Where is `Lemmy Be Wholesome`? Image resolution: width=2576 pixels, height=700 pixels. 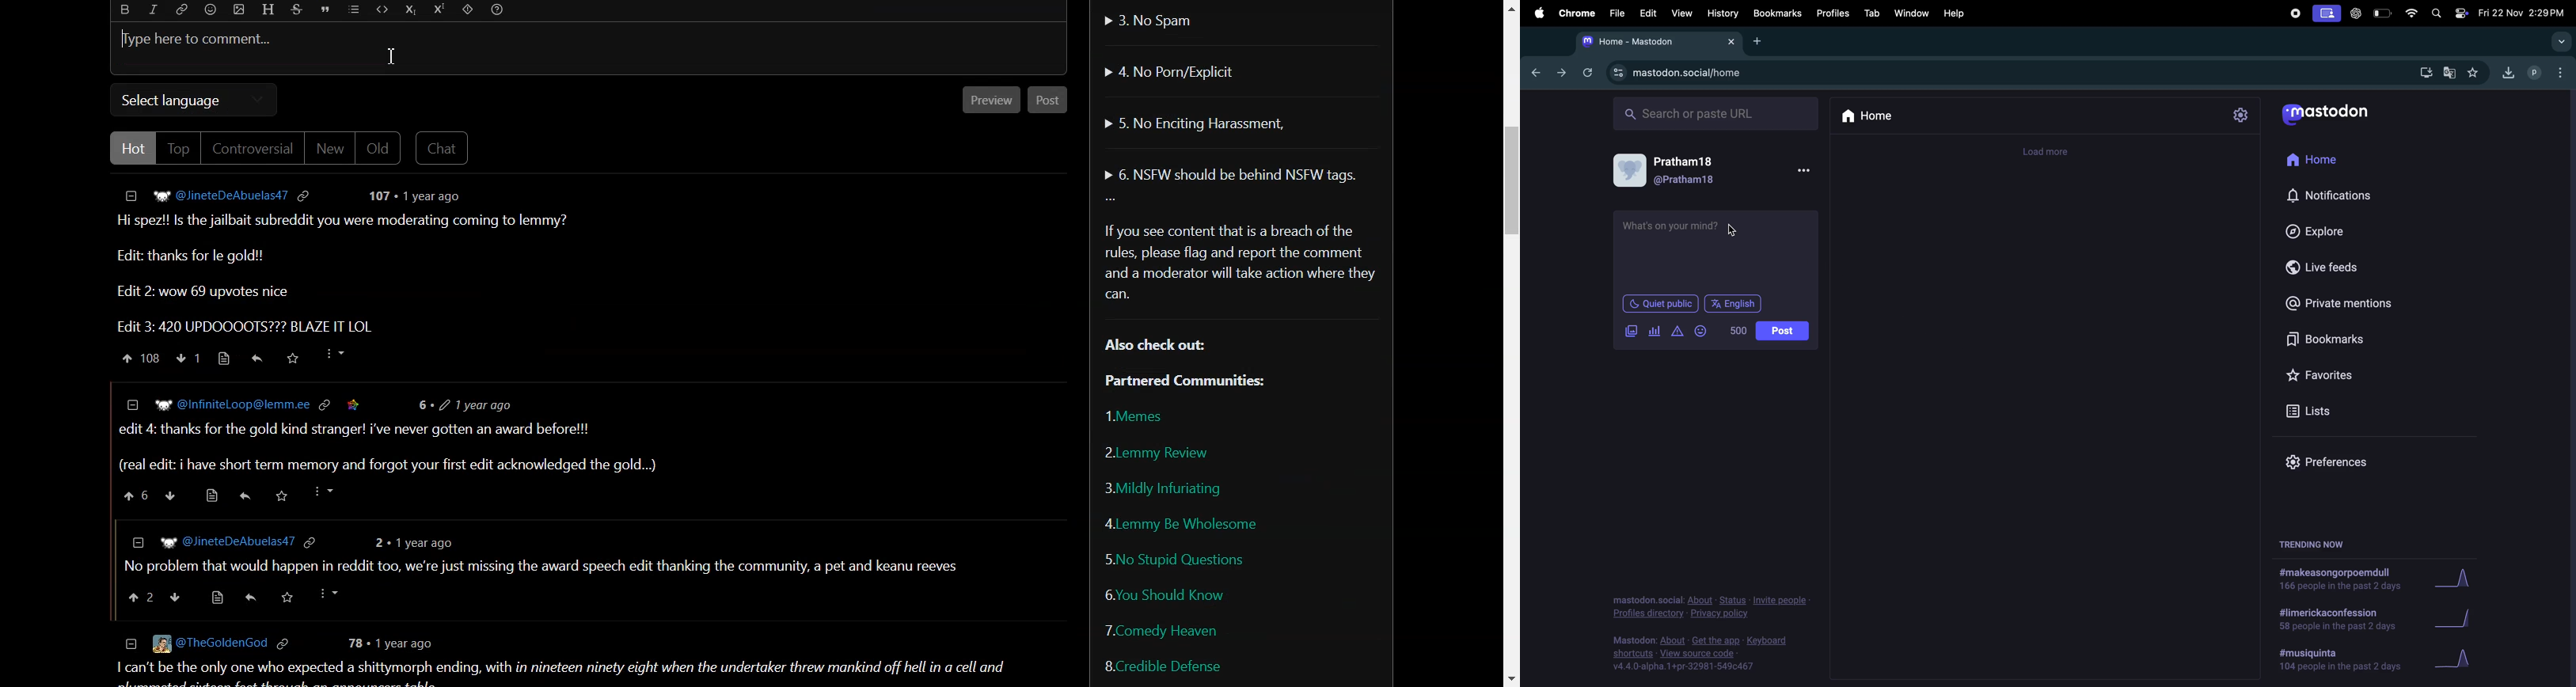 Lemmy Be Wholesome is located at coordinates (1180, 523).